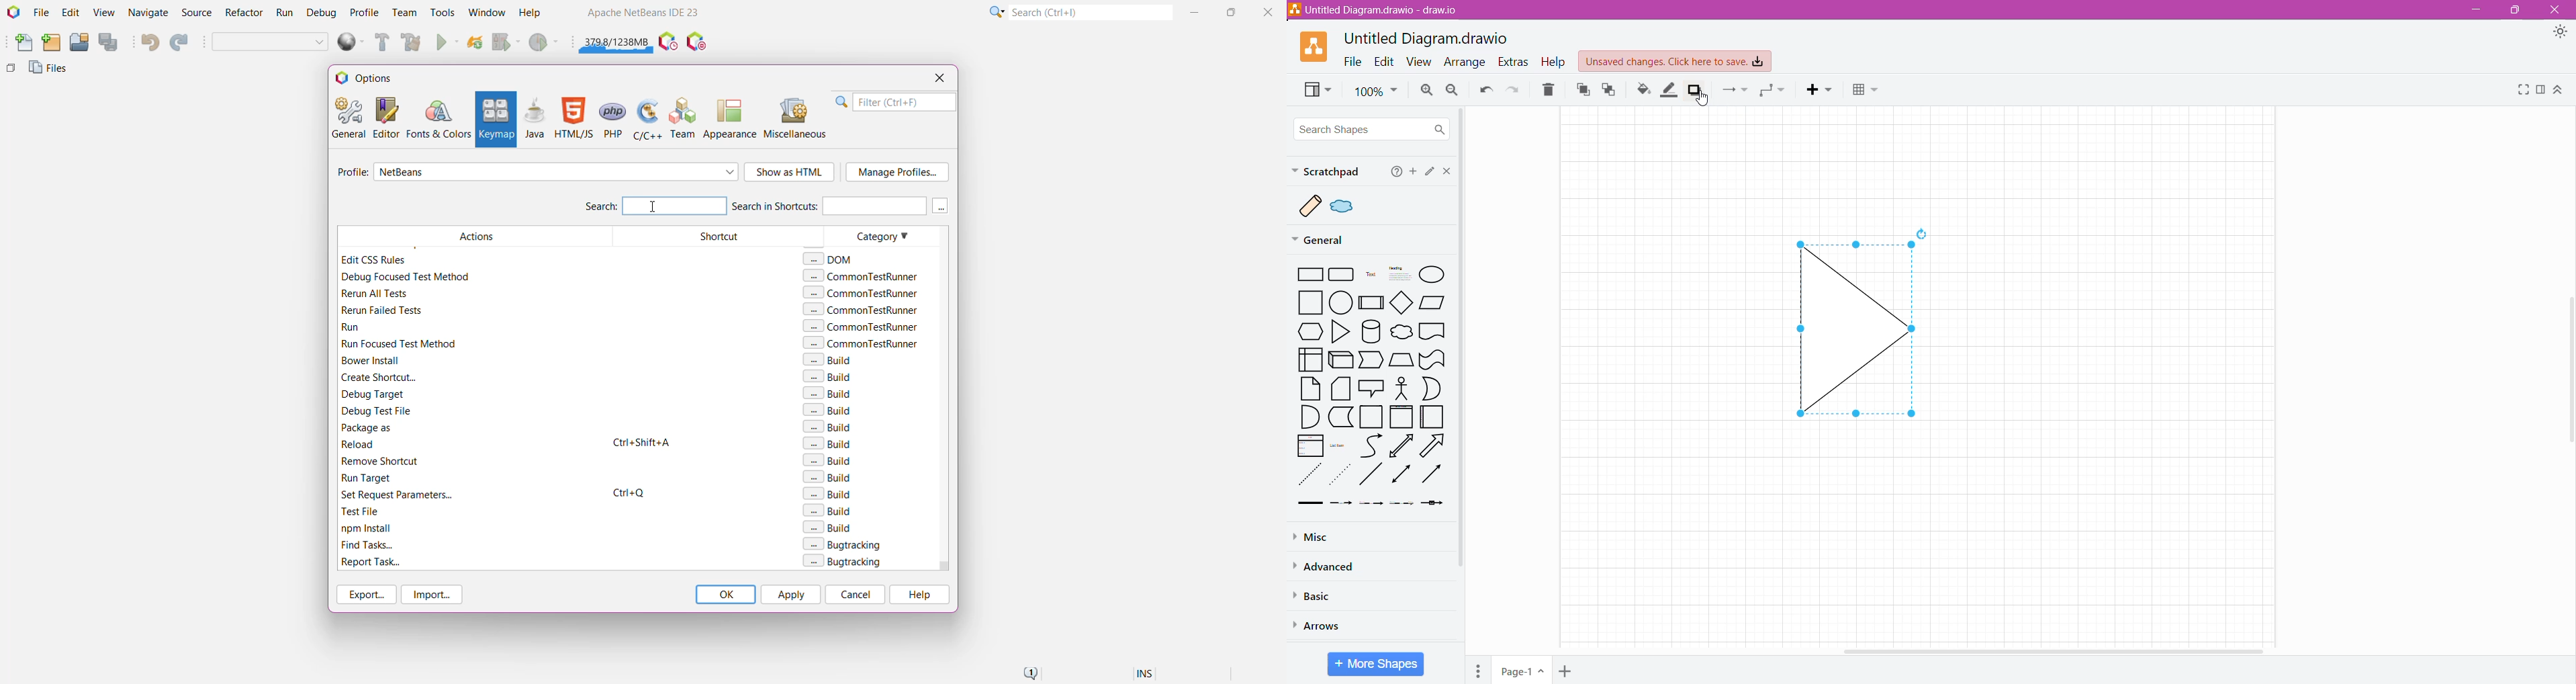 This screenshot has height=700, width=2576. I want to click on Scratched shape 2, so click(1354, 211).